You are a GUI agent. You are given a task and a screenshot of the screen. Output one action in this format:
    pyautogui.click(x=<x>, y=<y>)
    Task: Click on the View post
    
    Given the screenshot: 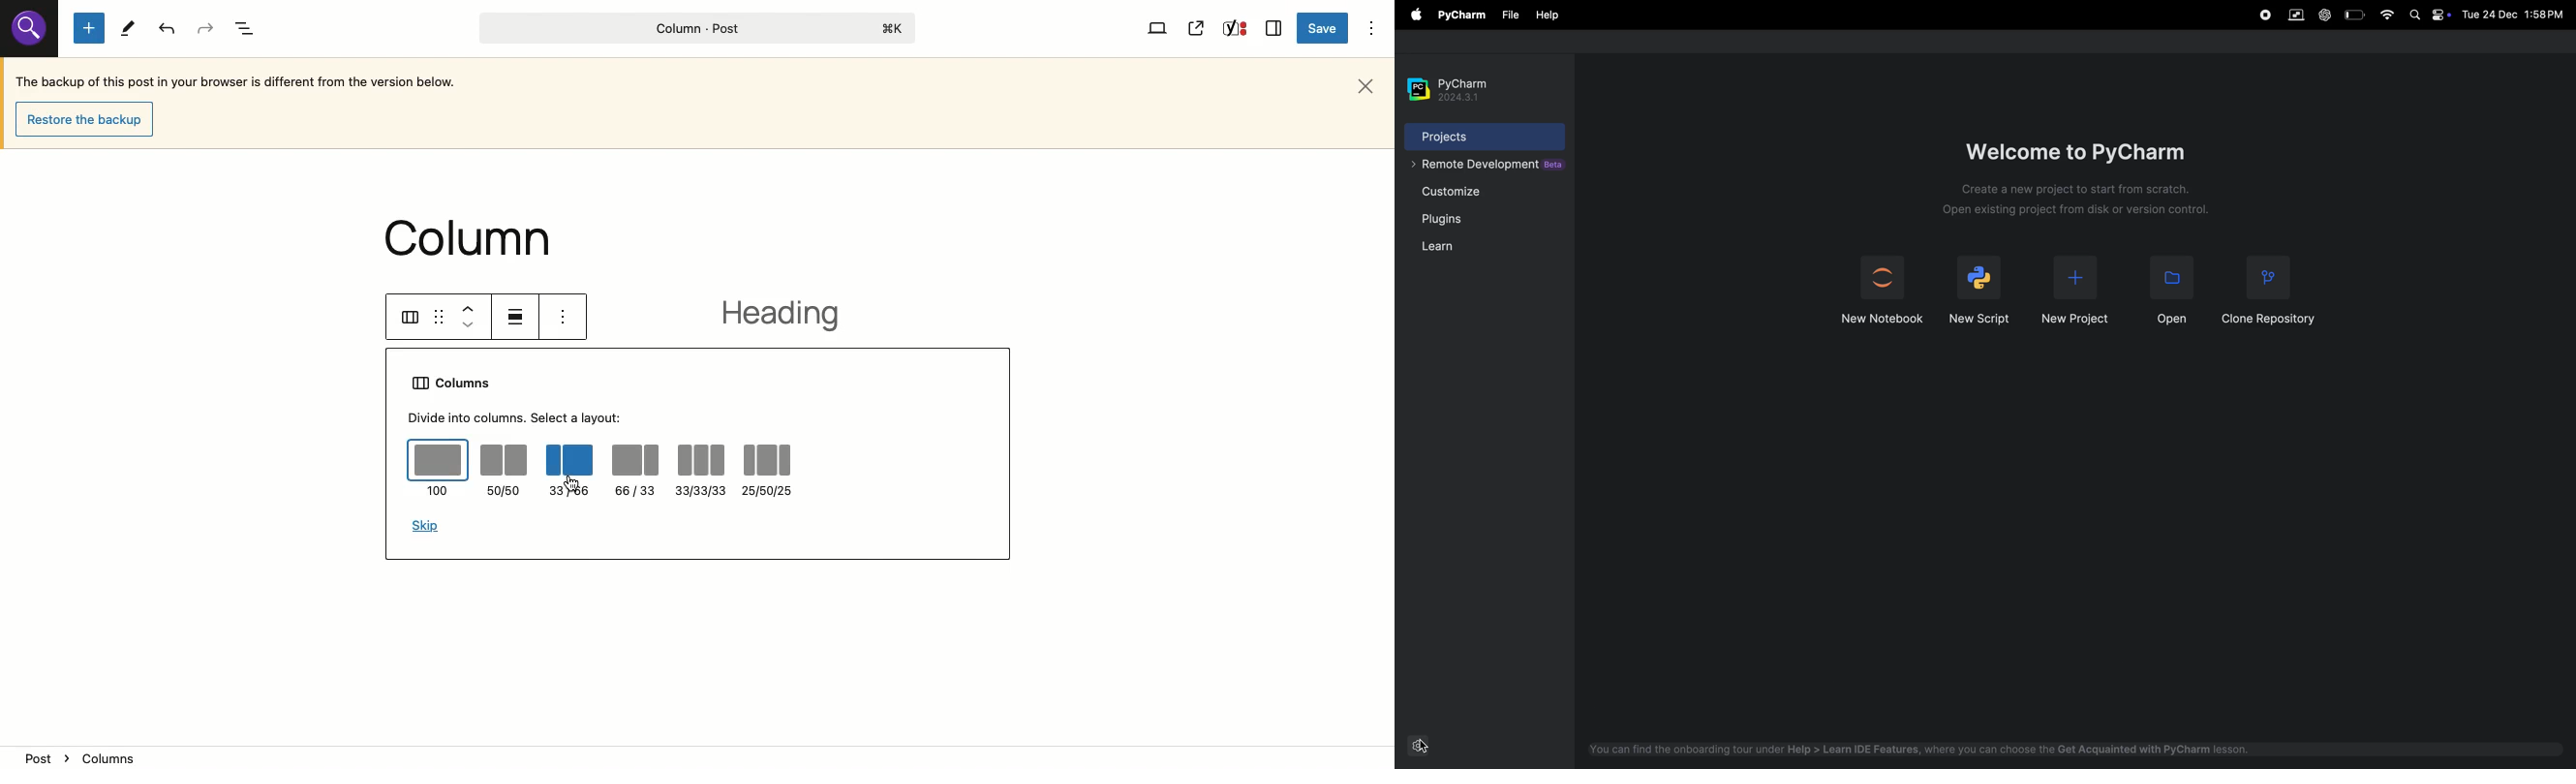 What is the action you would take?
    pyautogui.click(x=1197, y=28)
    